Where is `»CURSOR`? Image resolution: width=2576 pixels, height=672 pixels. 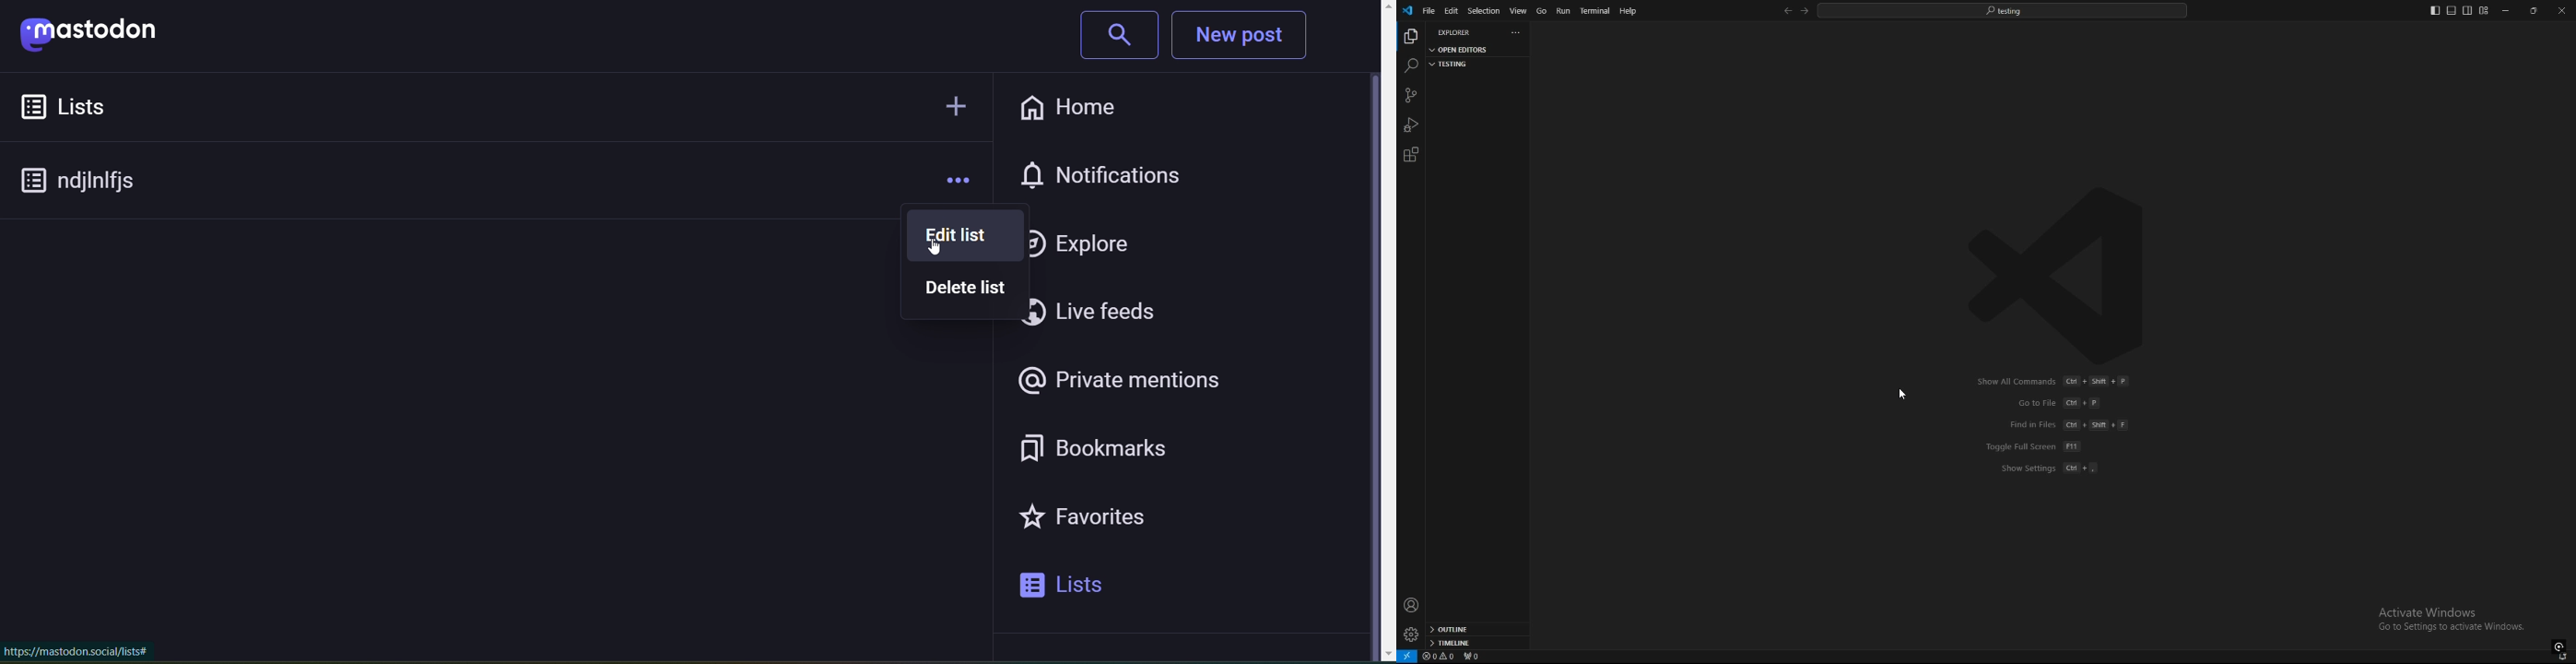 »CURSOR is located at coordinates (1907, 397).